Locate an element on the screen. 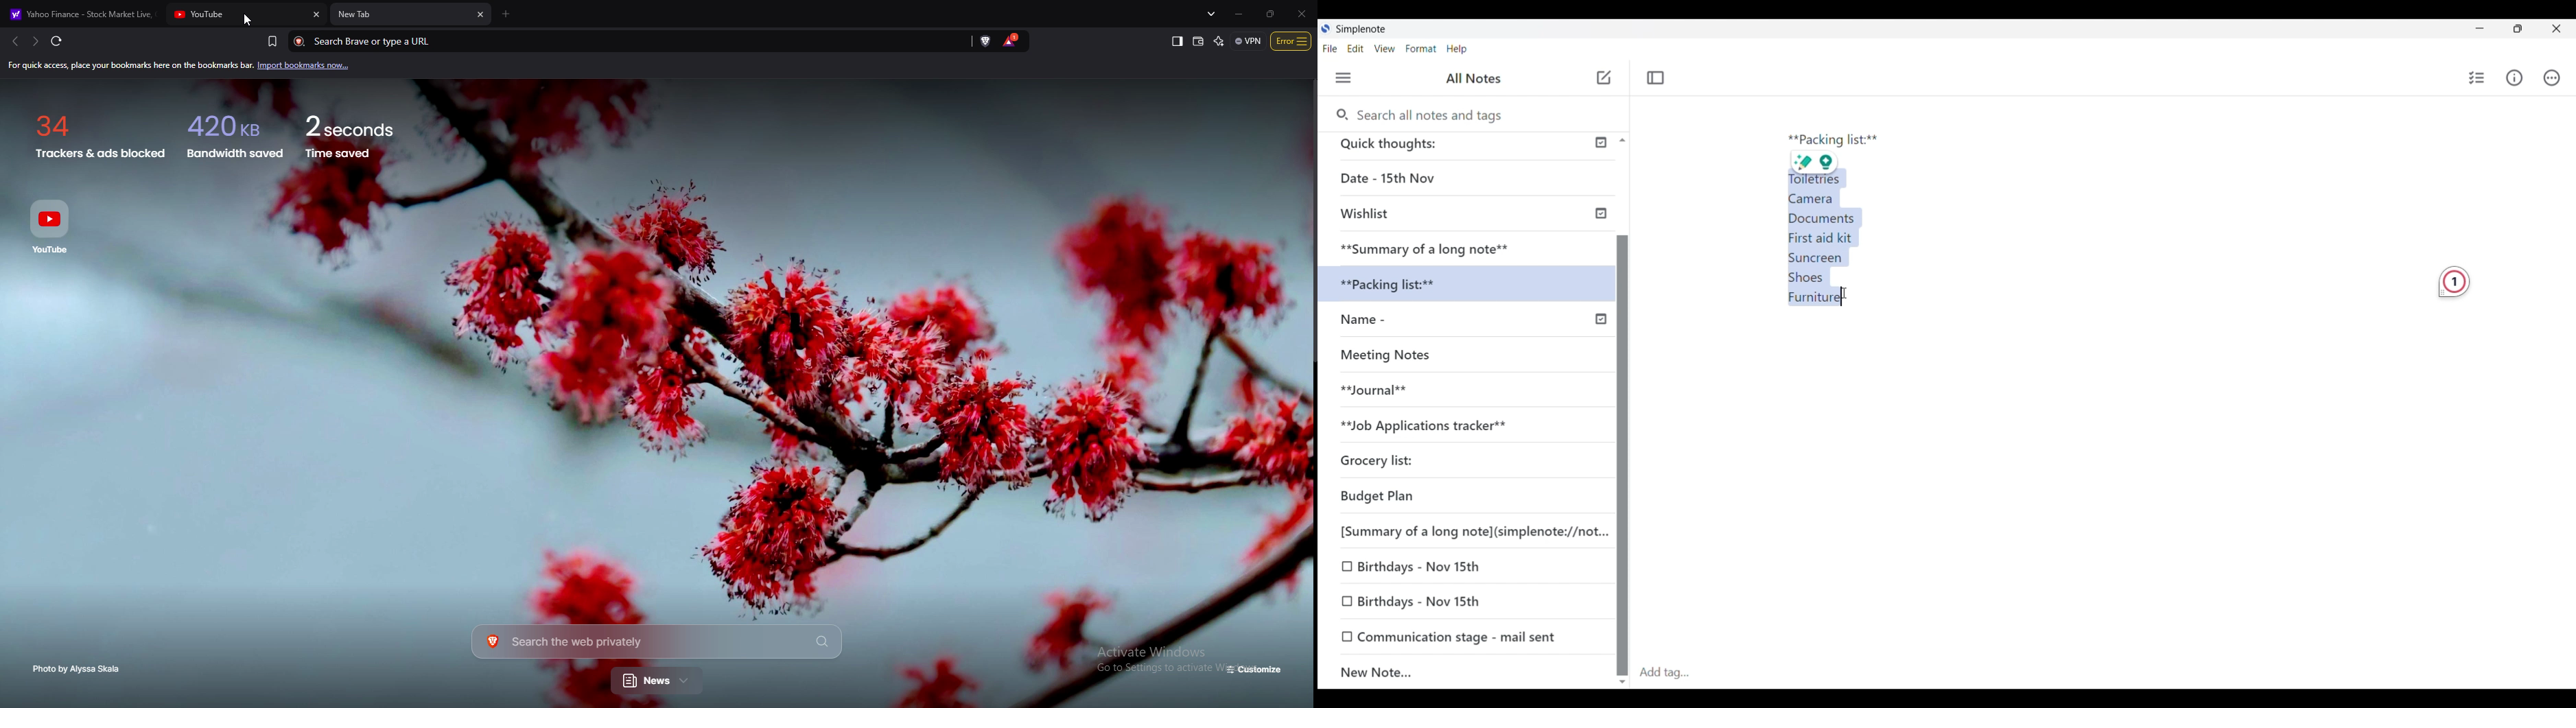 The image size is (2576, 728). Title of left panel is located at coordinates (1476, 77).